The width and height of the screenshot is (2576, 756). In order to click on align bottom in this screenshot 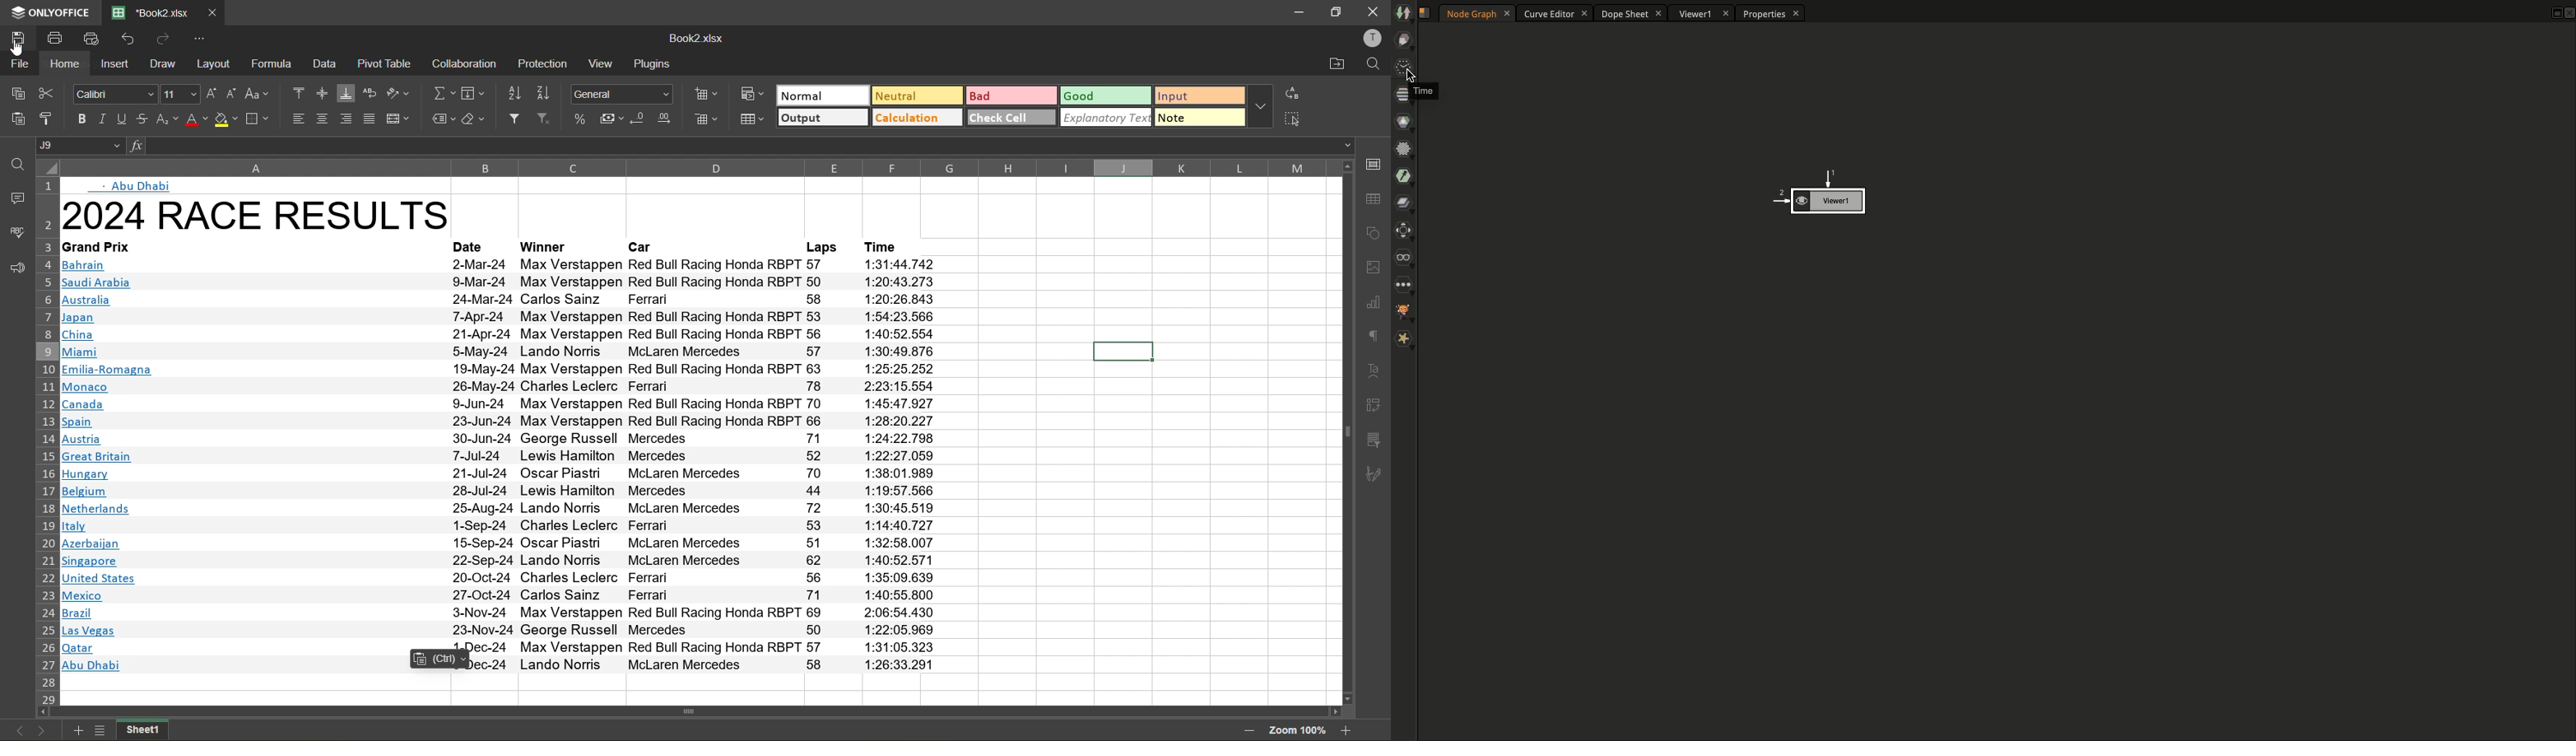, I will do `click(345, 95)`.